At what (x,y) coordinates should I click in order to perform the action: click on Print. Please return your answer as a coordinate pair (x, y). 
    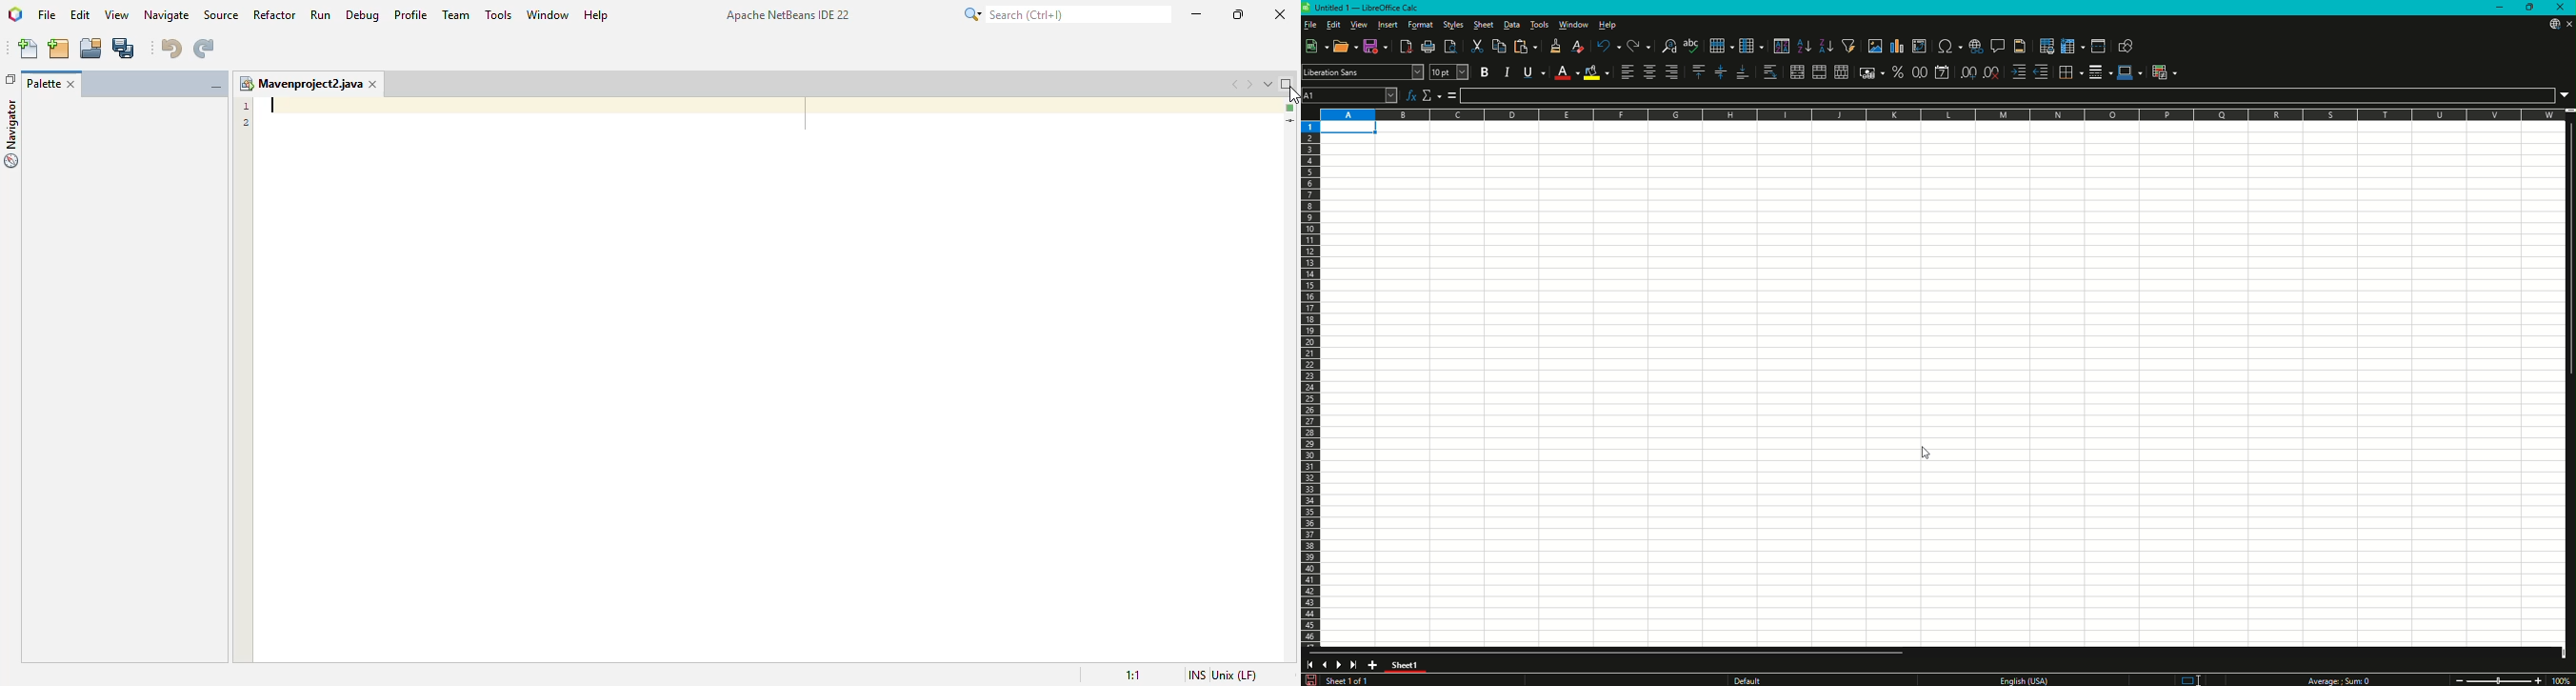
    Looking at the image, I should click on (1429, 46).